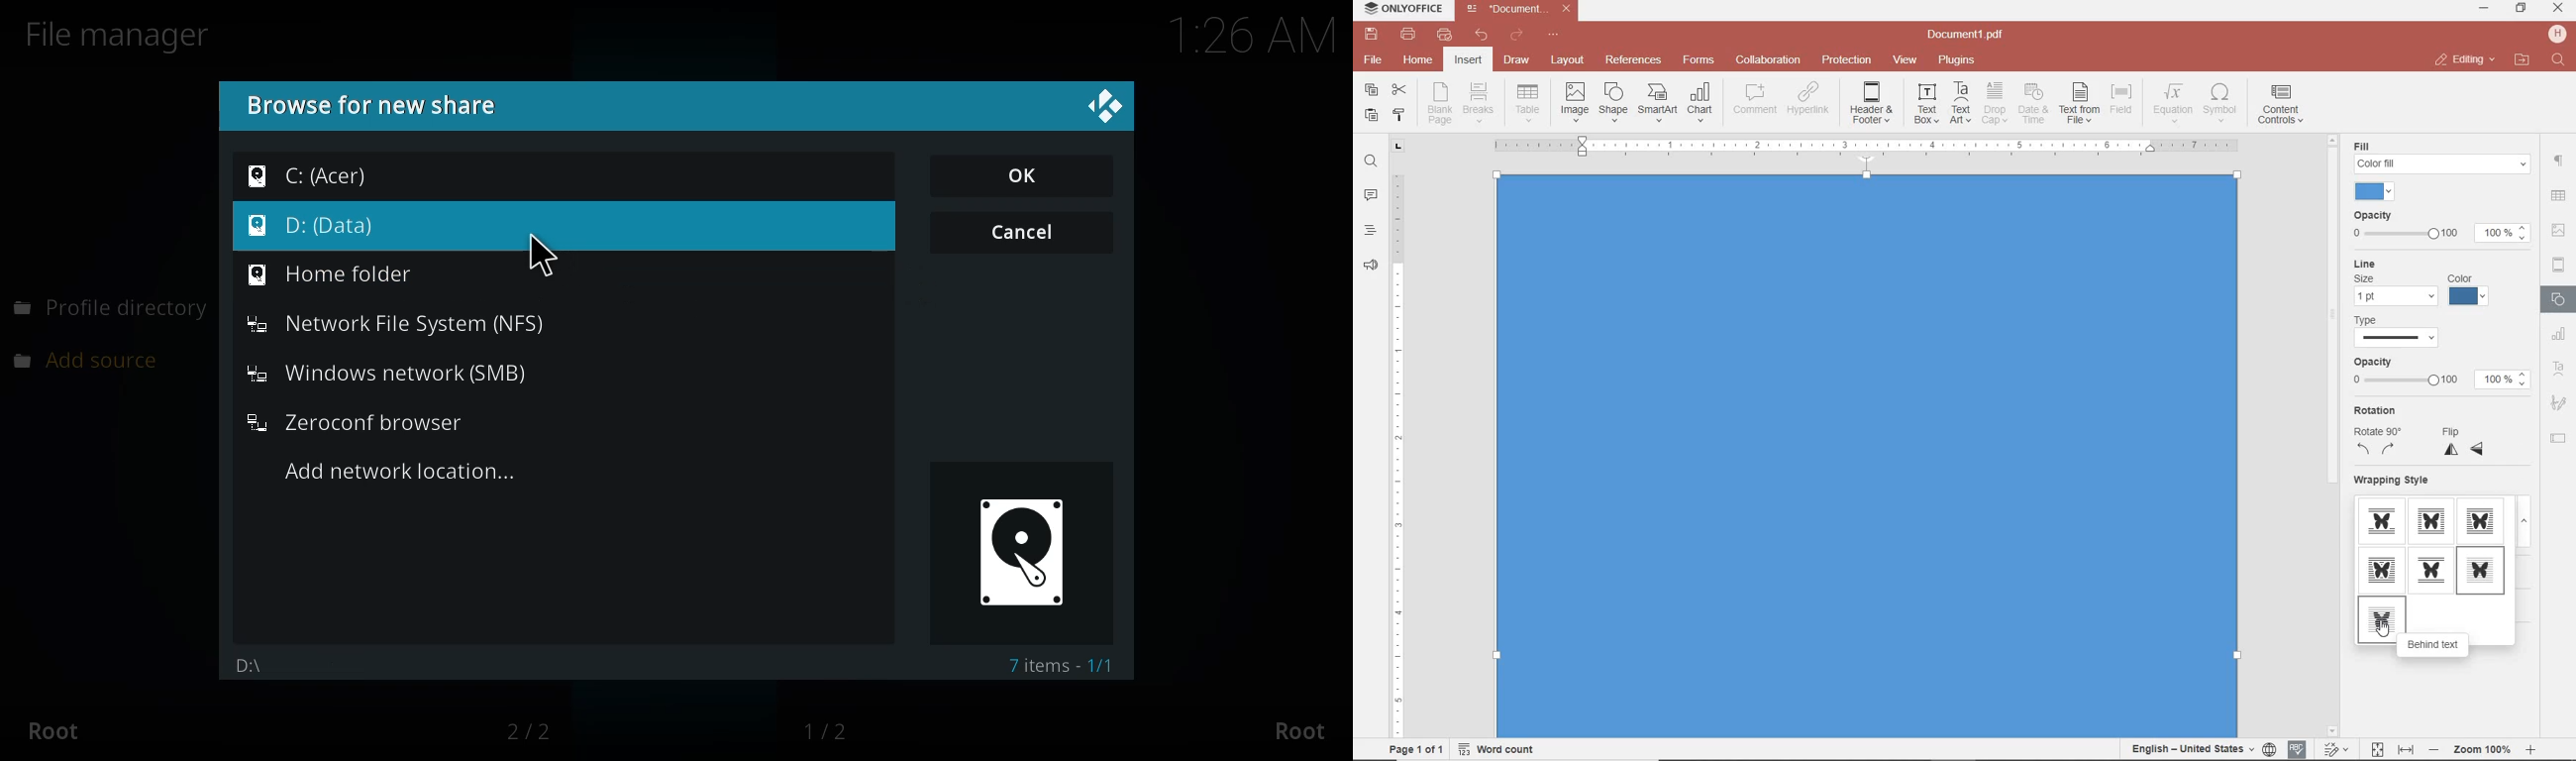  I want to click on close, so click(2465, 60).